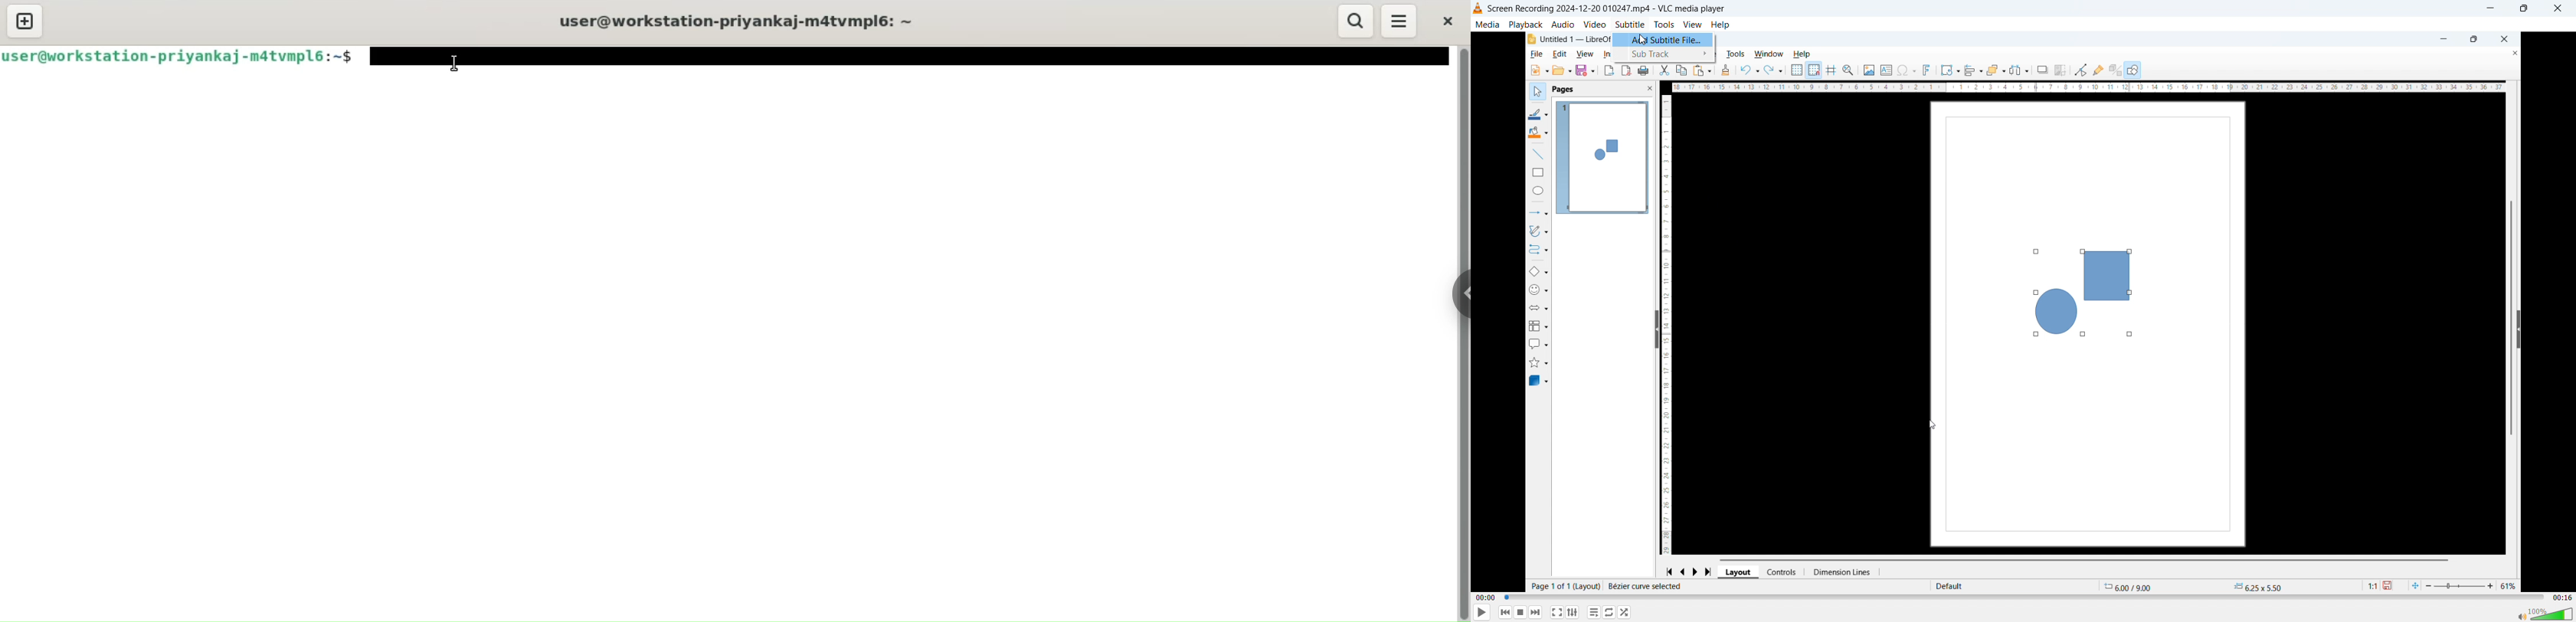 This screenshot has width=2576, height=644. What do you see at coordinates (184, 56) in the screenshot?
I see `user@workstation-priyankaj-m4atvmpl6:~$` at bounding box center [184, 56].